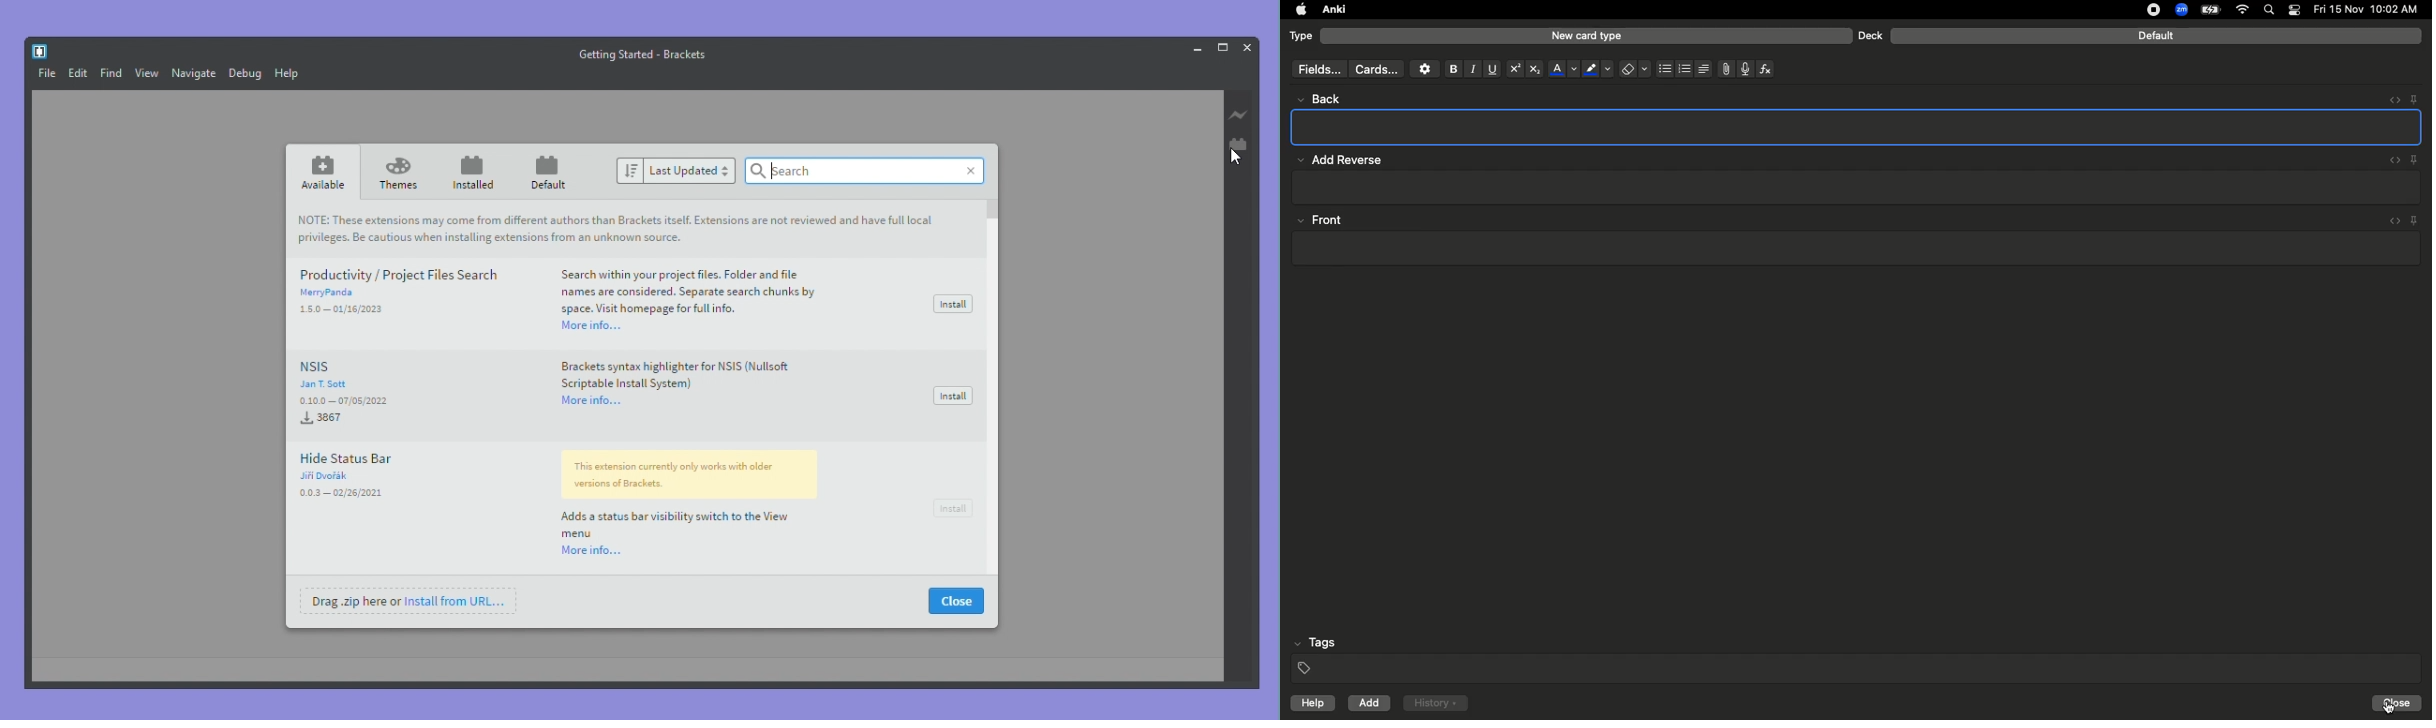 This screenshot has width=2436, height=728. Describe the element at coordinates (1370, 703) in the screenshot. I see `Add` at that location.